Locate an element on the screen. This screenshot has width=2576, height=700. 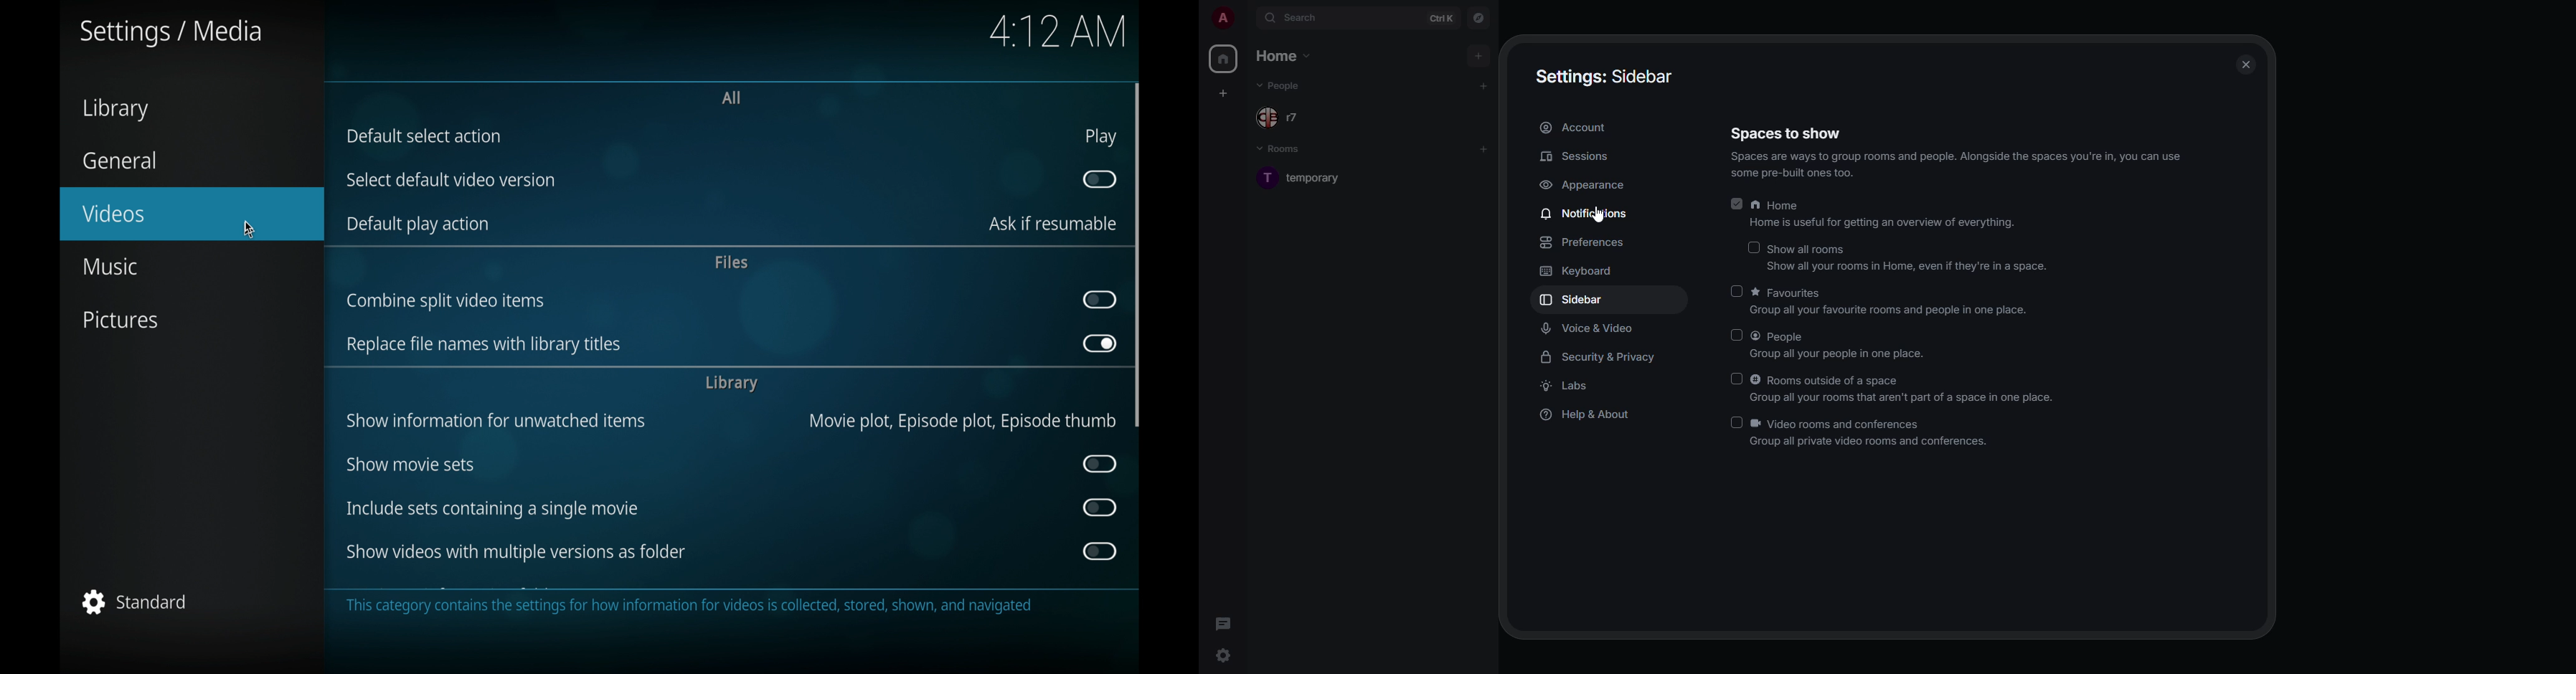
Movie plot, Episode plot, Episode thumb is located at coordinates (965, 419).